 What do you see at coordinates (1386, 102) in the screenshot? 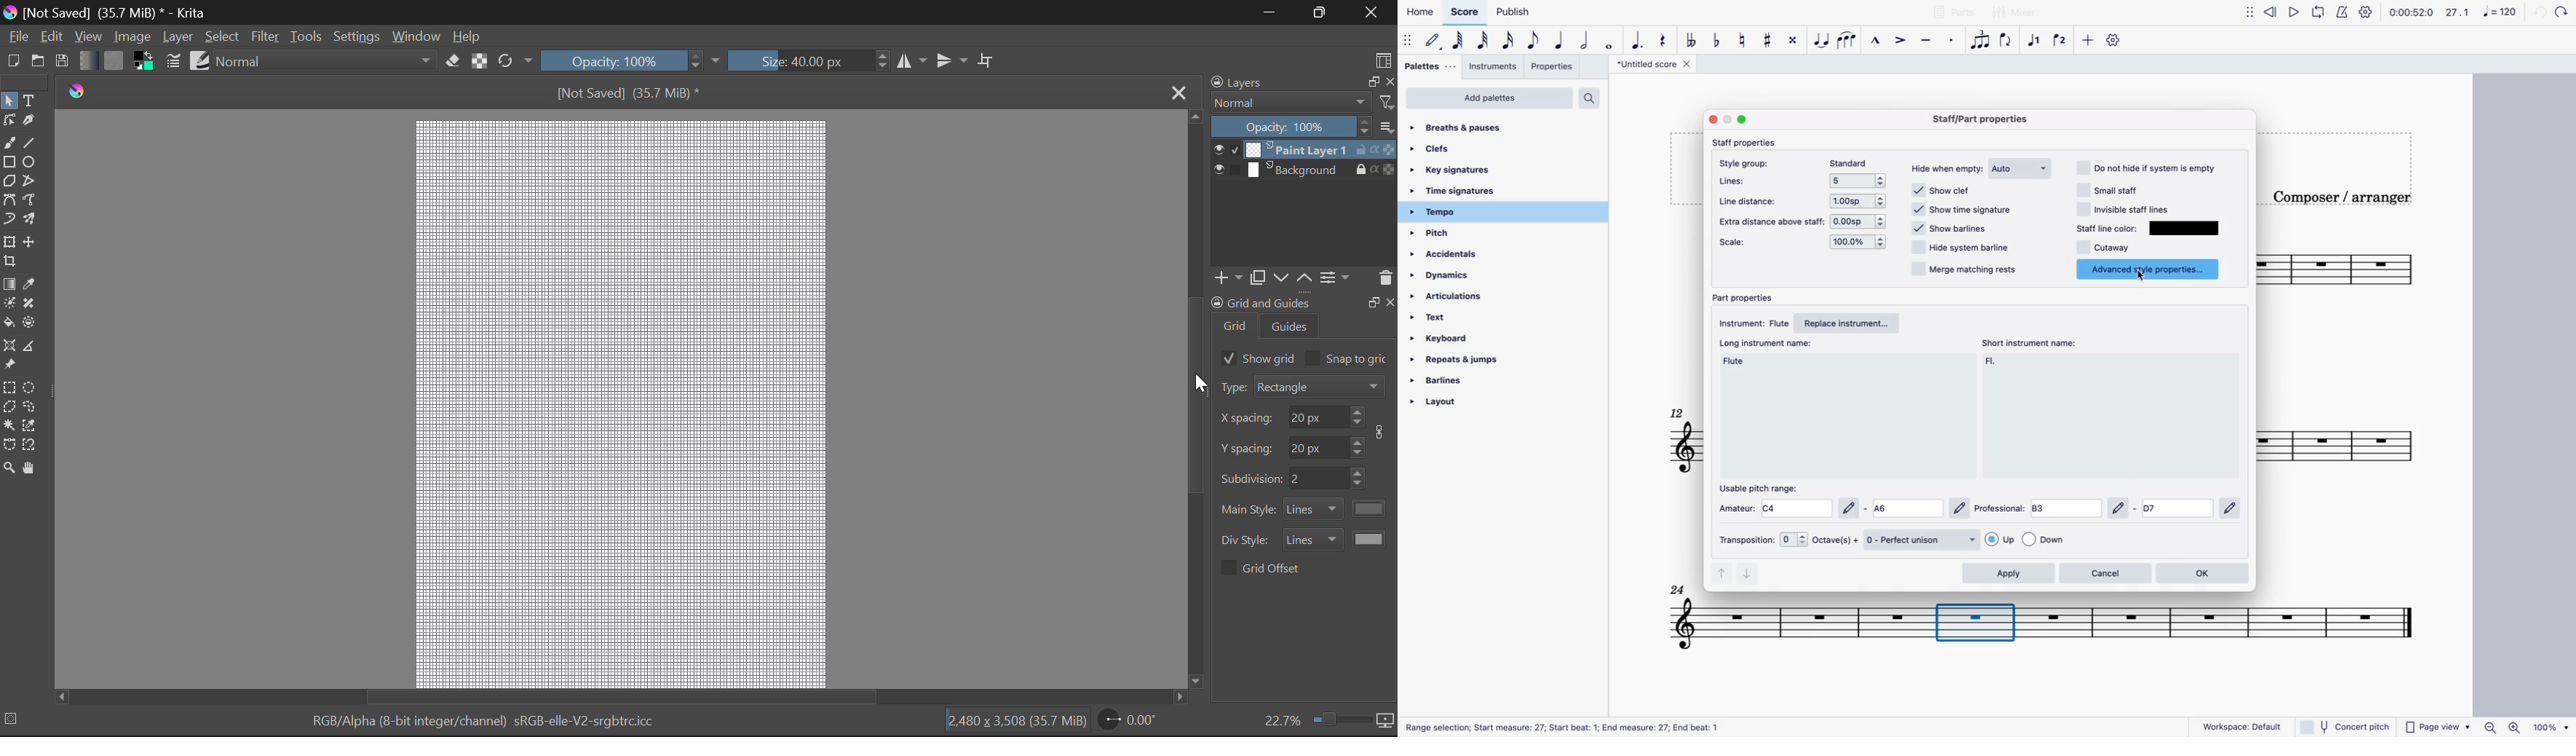
I see `filter icon` at bounding box center [1386, 102].